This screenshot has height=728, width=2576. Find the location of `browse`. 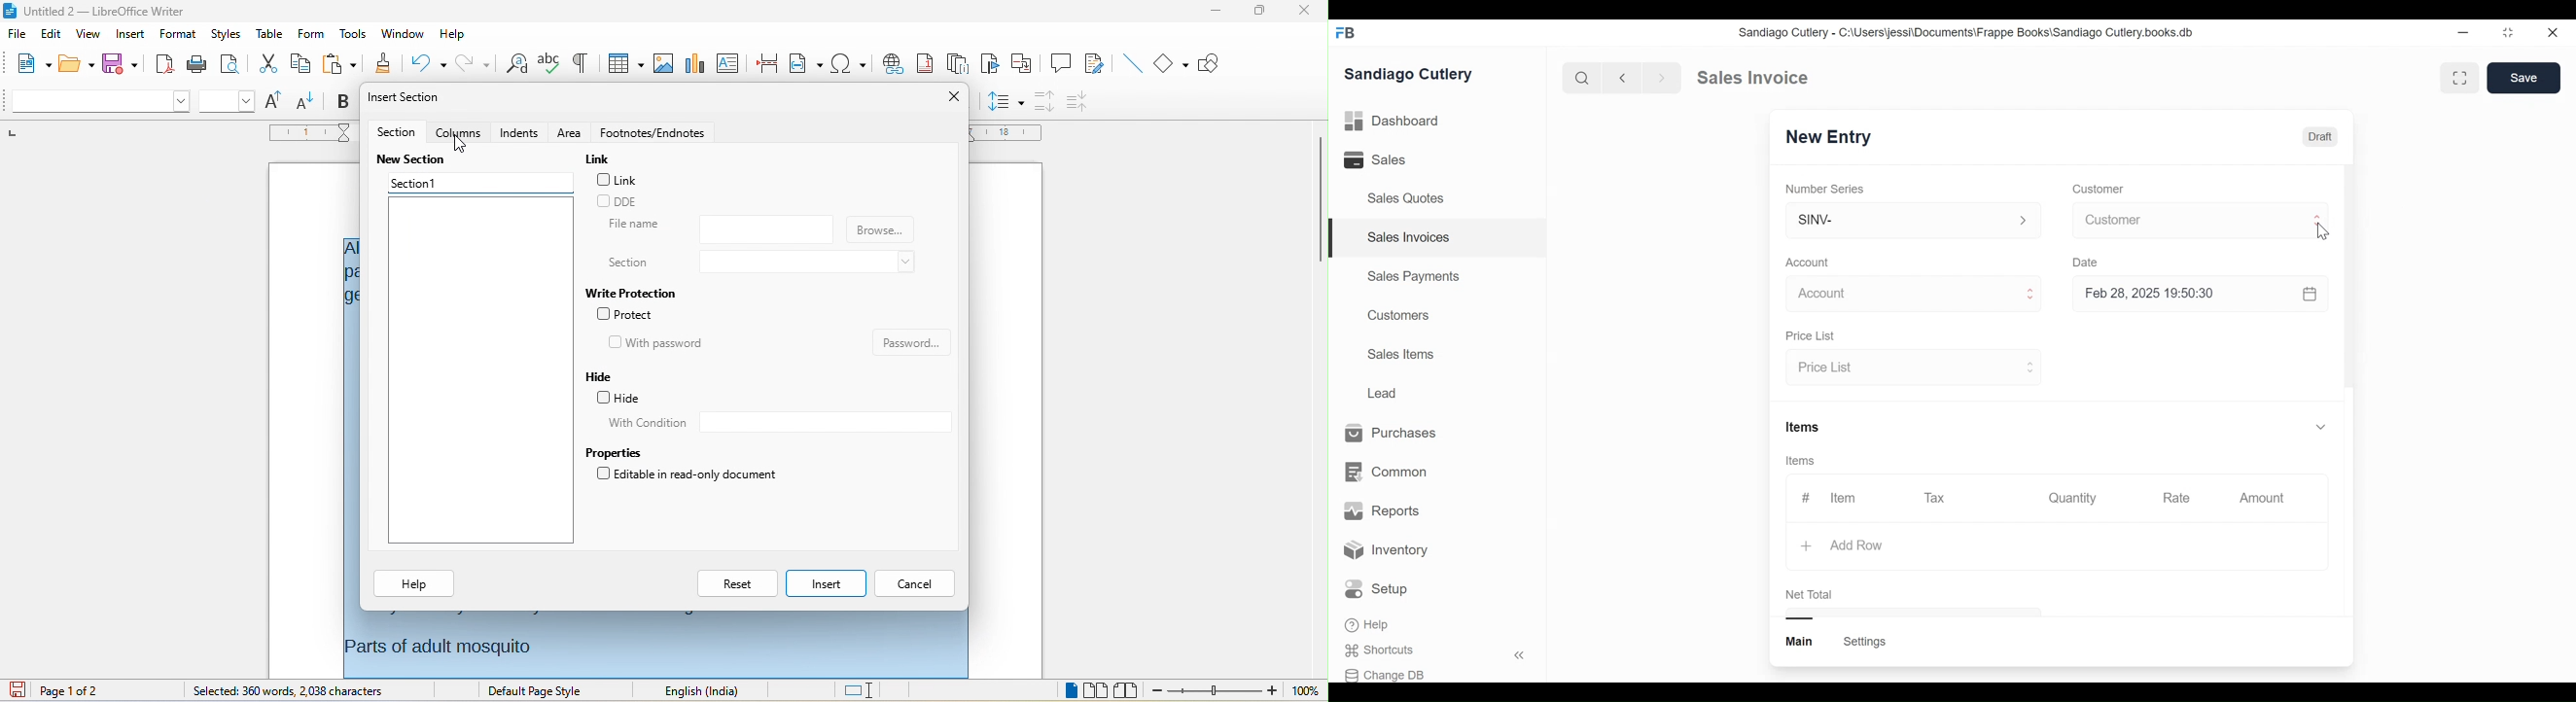

browse is located at coordinates (888, 228).